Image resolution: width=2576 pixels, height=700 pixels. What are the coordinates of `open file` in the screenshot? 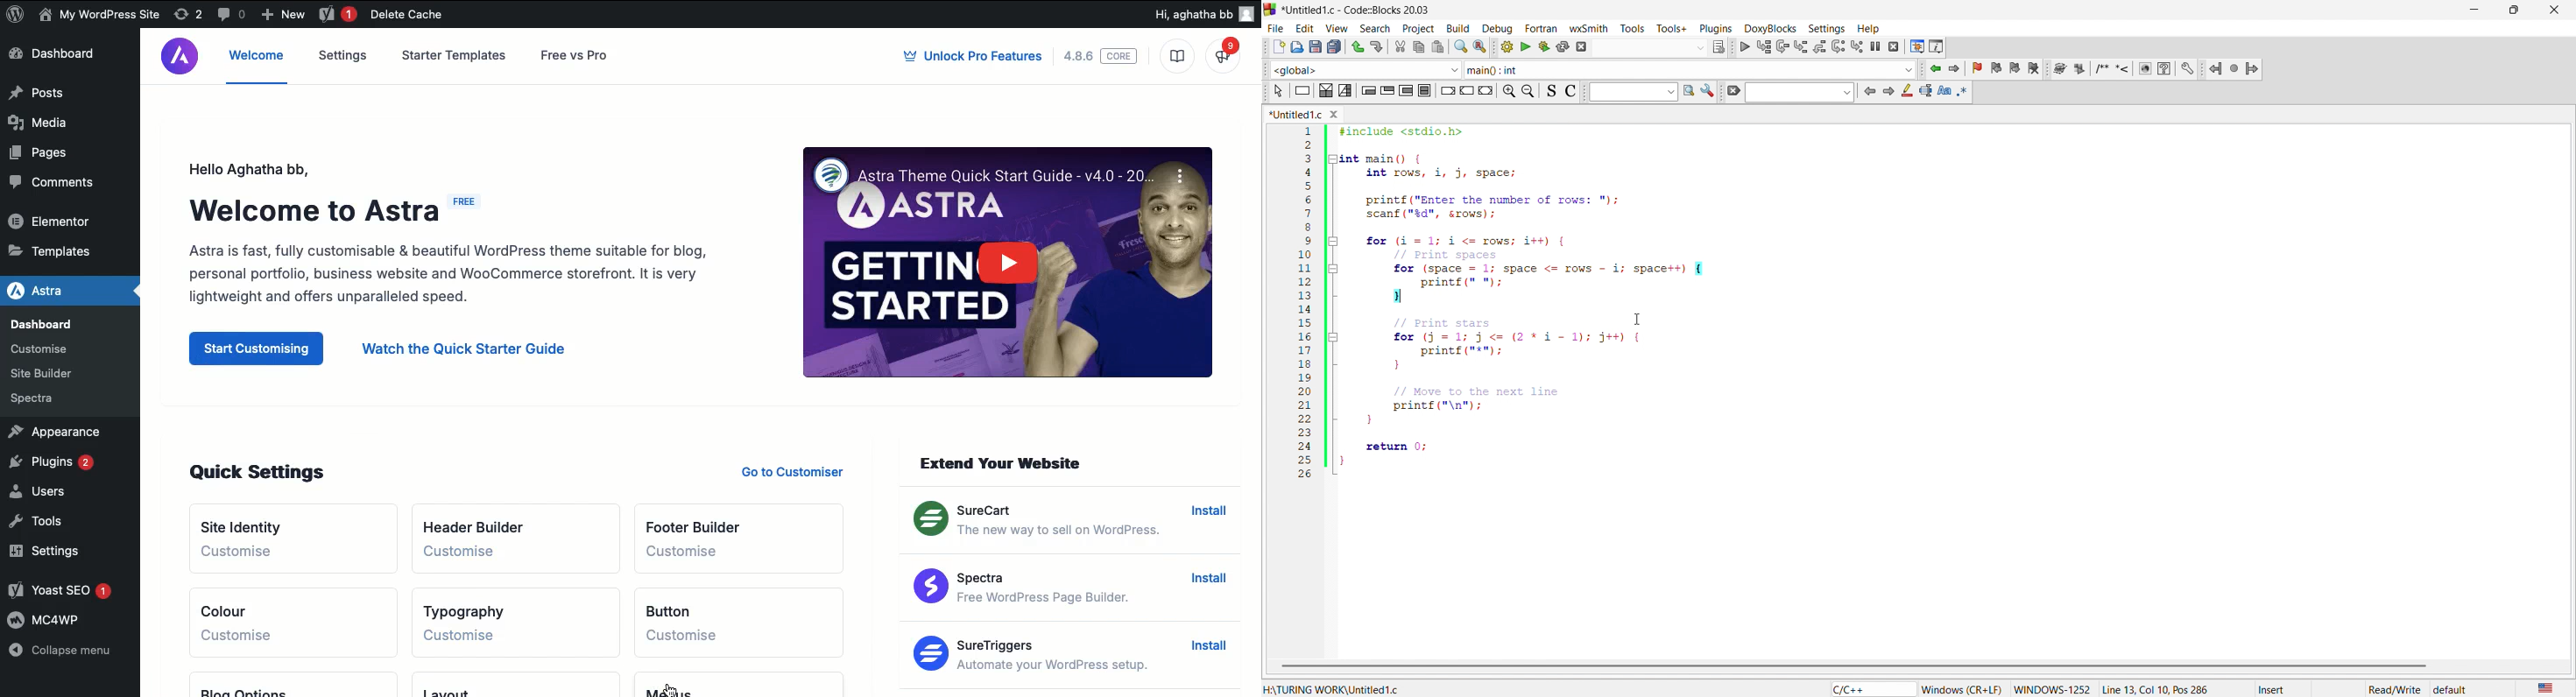 It's located at (1296, 46).